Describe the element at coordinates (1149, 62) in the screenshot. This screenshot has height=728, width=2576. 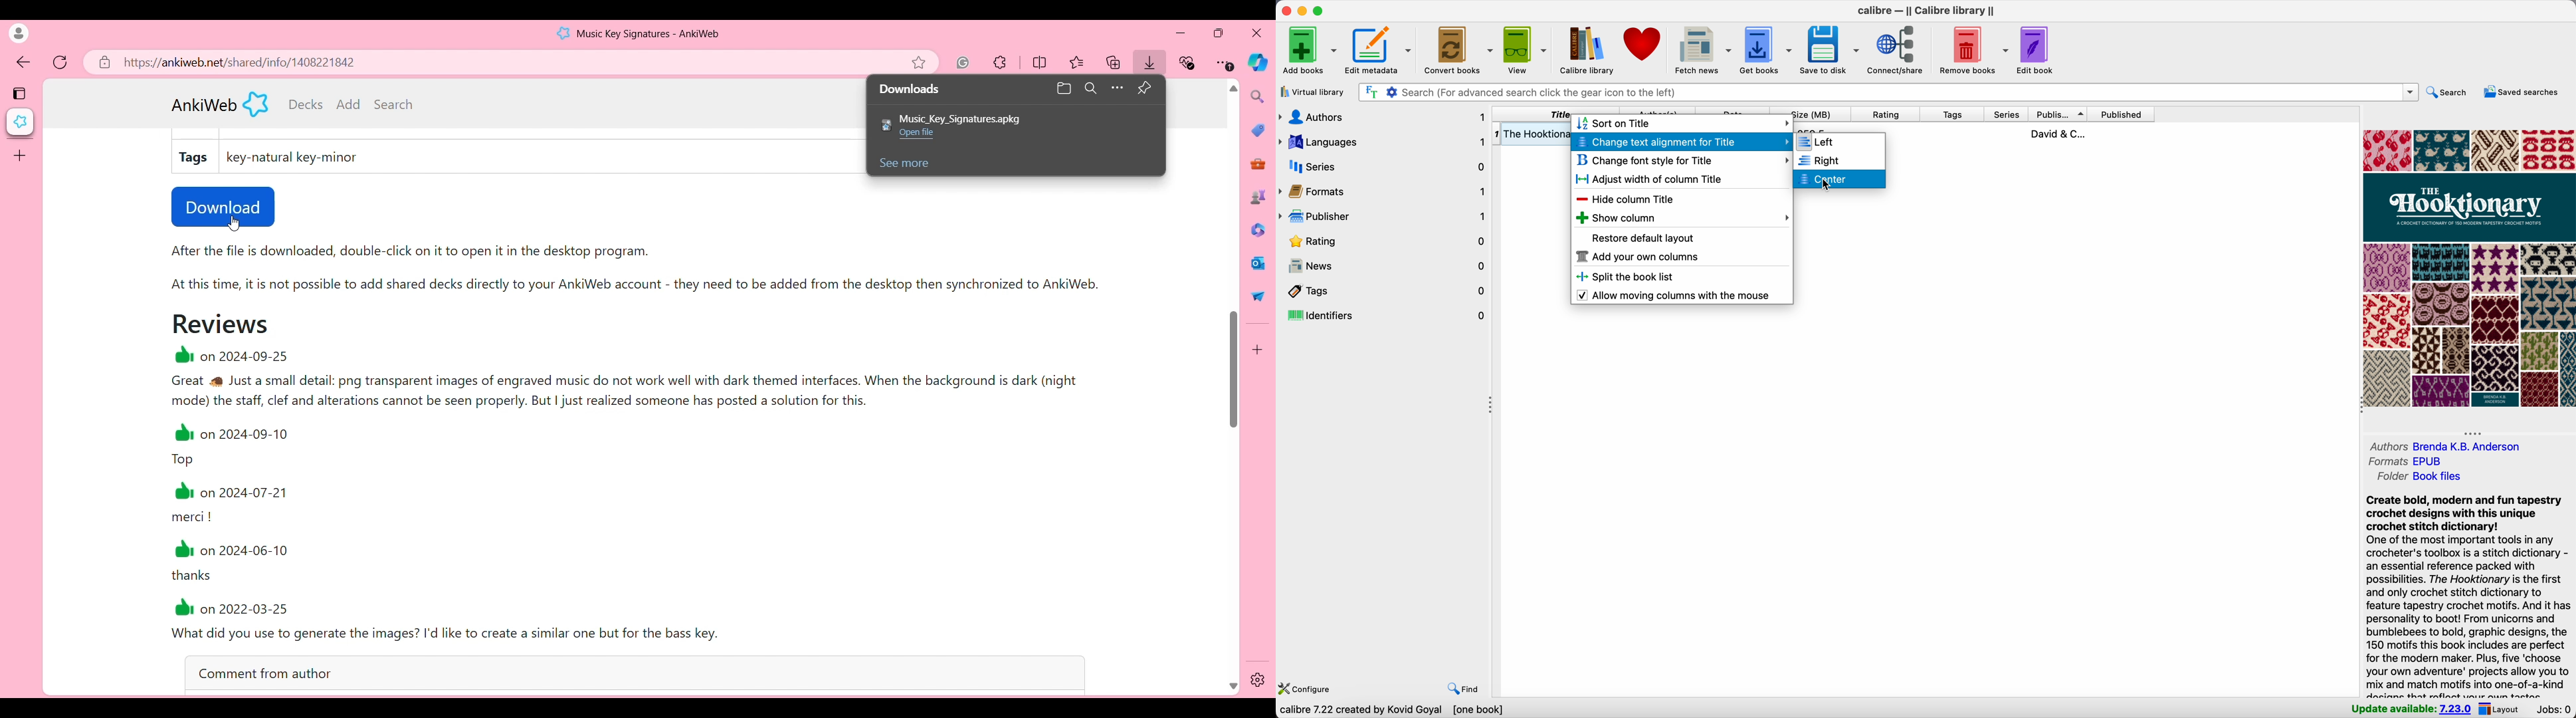
I see `Downloads icon shows among other browser icons` at that location.